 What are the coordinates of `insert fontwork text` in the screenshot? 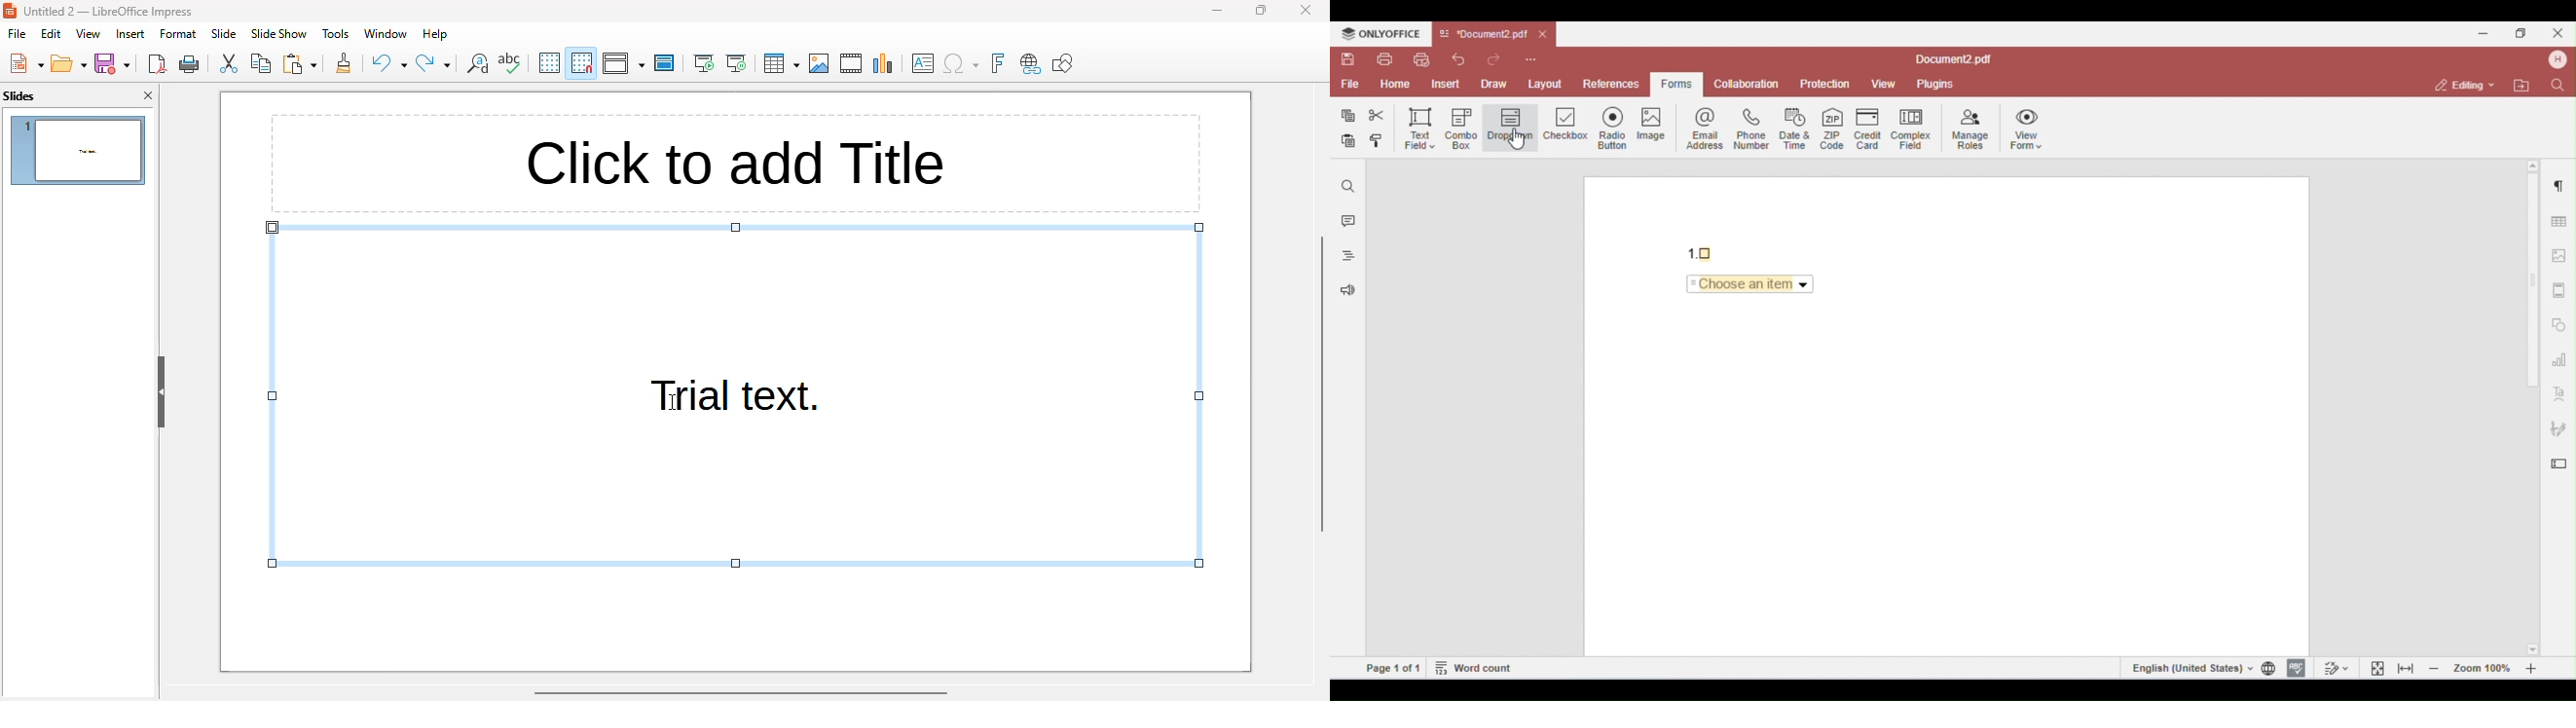 It's located at (998, 63).